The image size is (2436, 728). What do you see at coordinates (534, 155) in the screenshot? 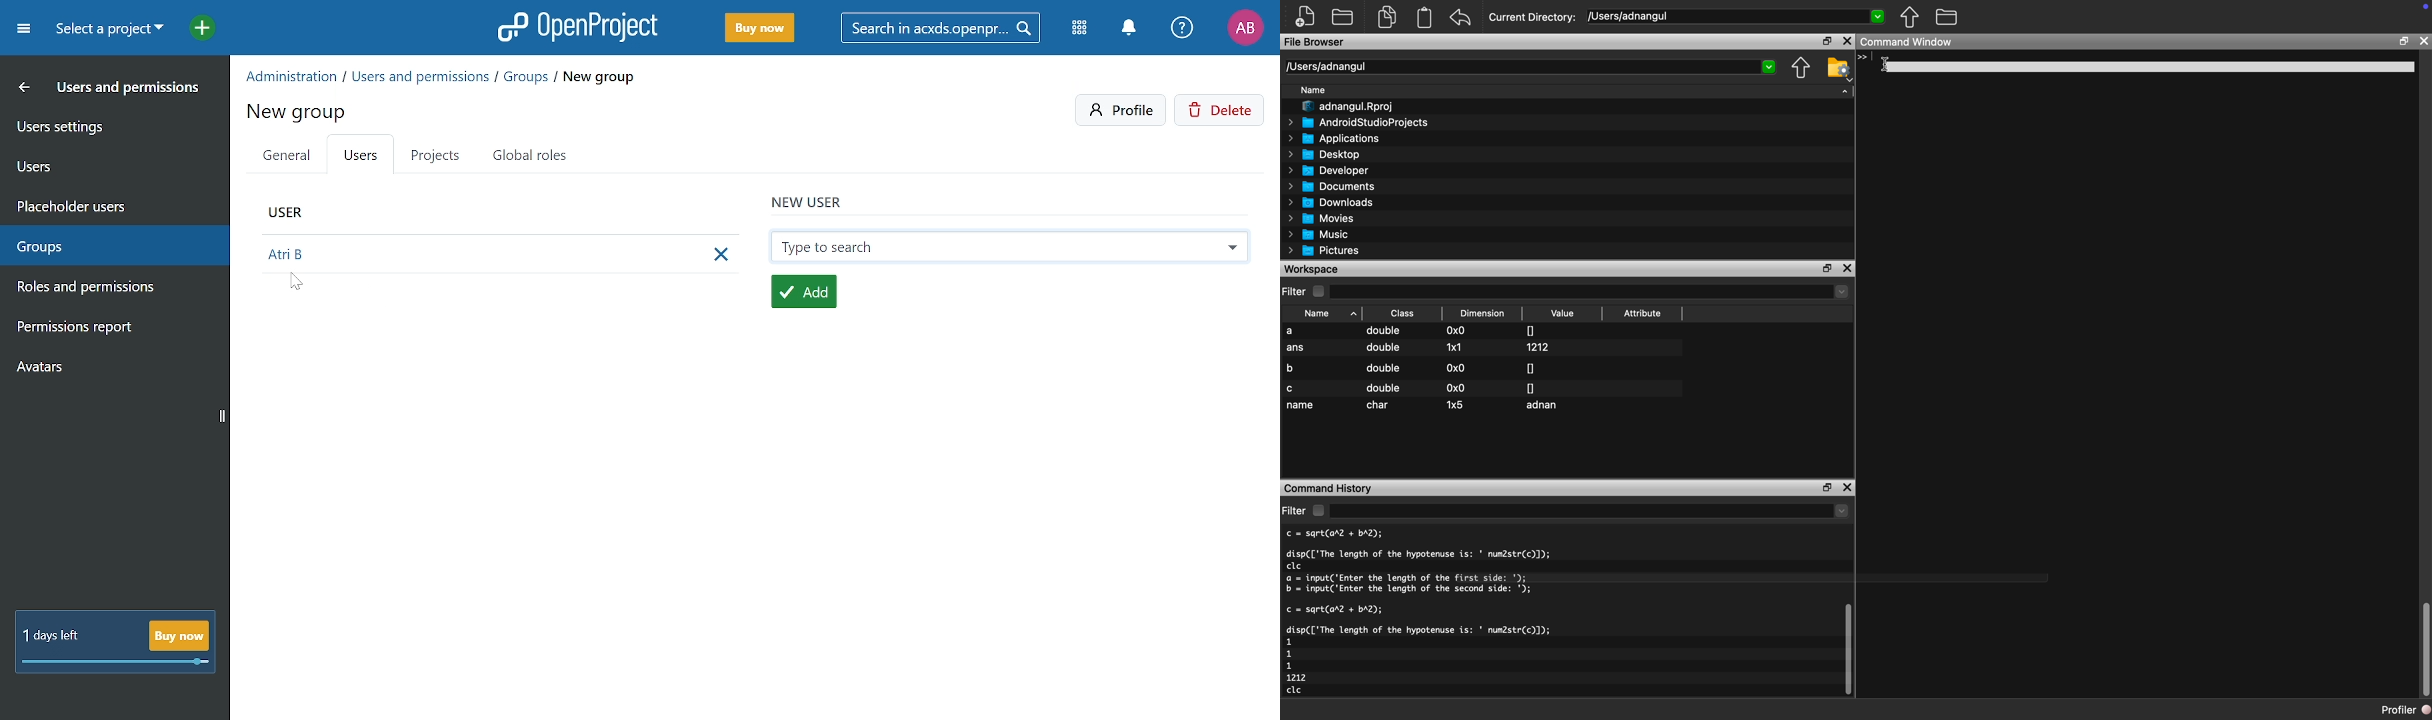
I see `Global roles` at bounding box center [534, 155].